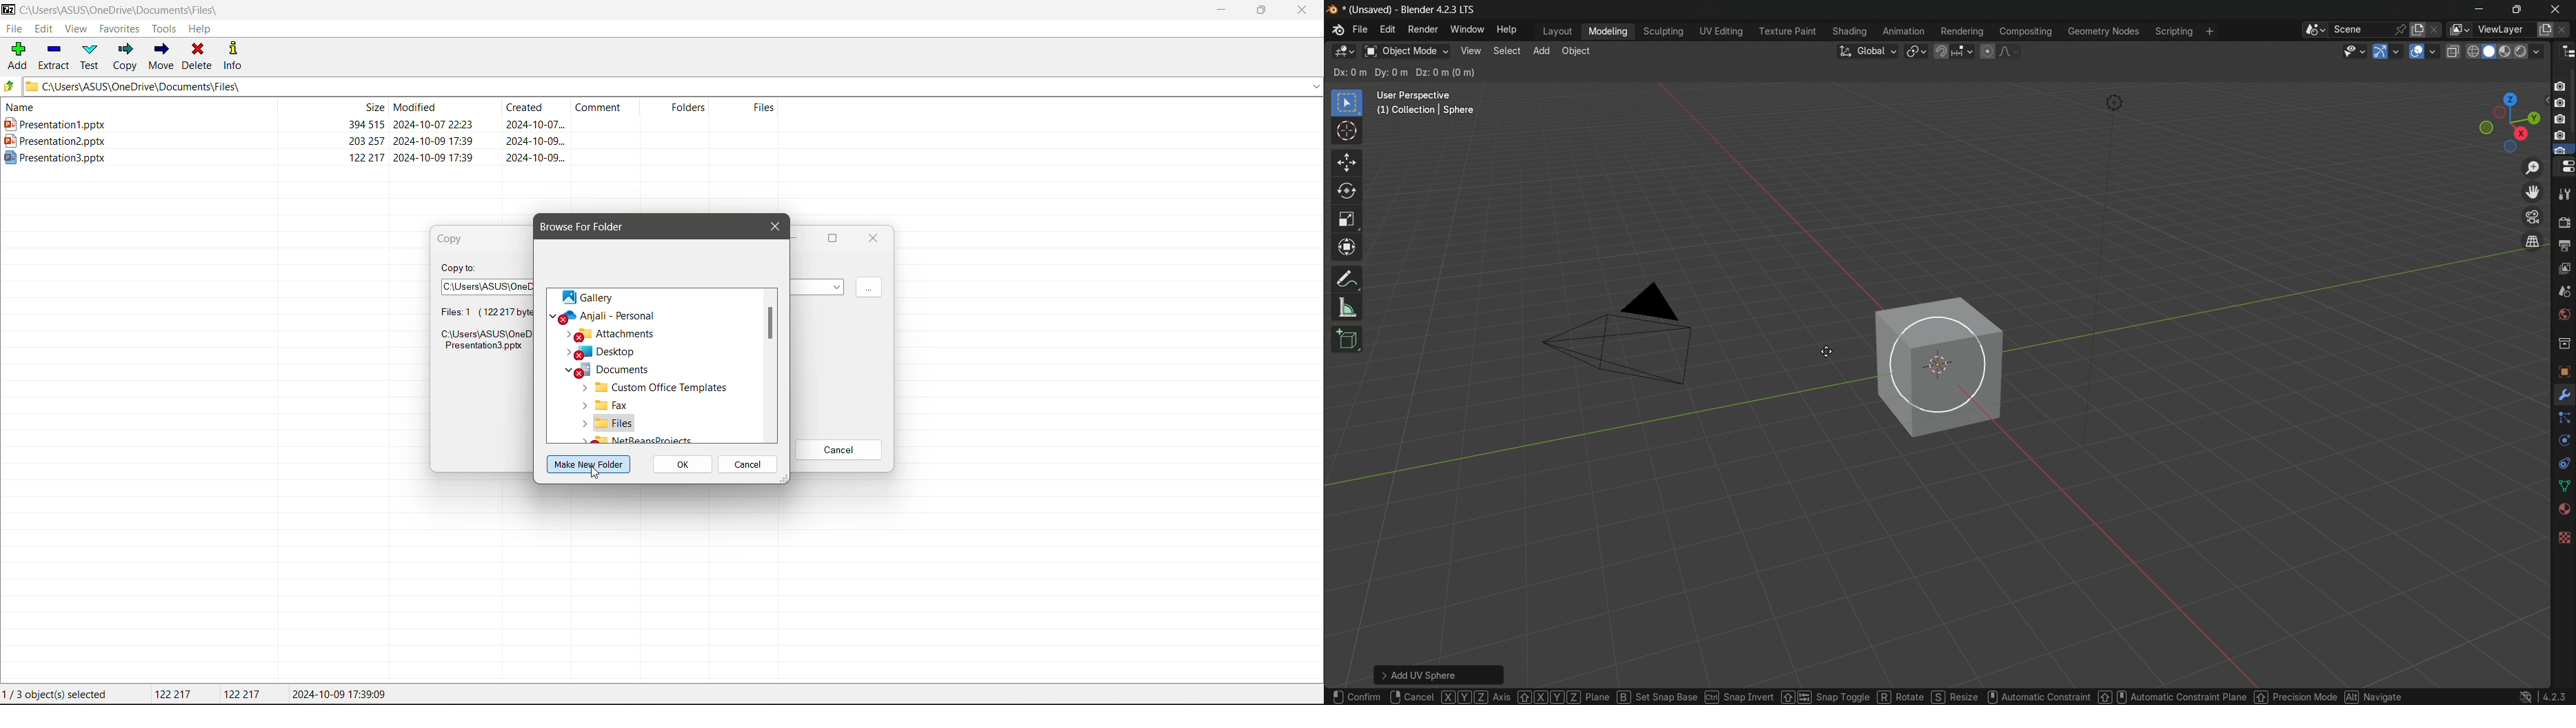  I want to click on File, so click(15, 28).